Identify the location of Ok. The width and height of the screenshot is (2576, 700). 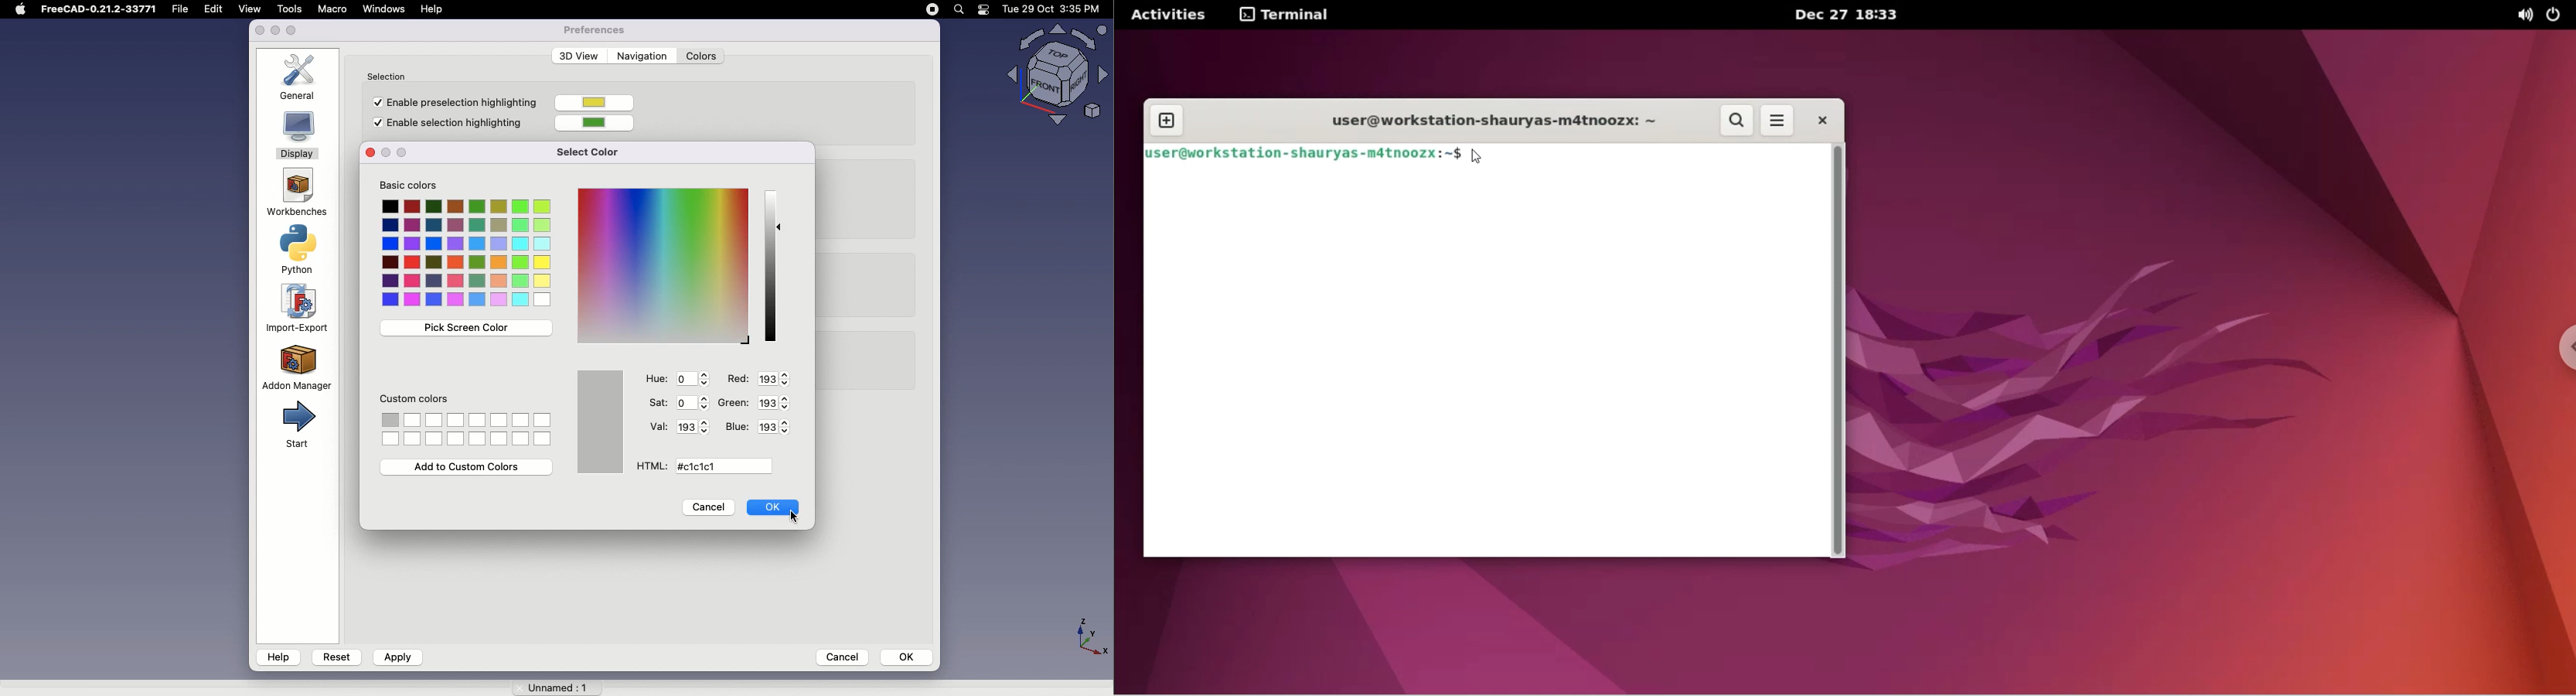
(772, 507).